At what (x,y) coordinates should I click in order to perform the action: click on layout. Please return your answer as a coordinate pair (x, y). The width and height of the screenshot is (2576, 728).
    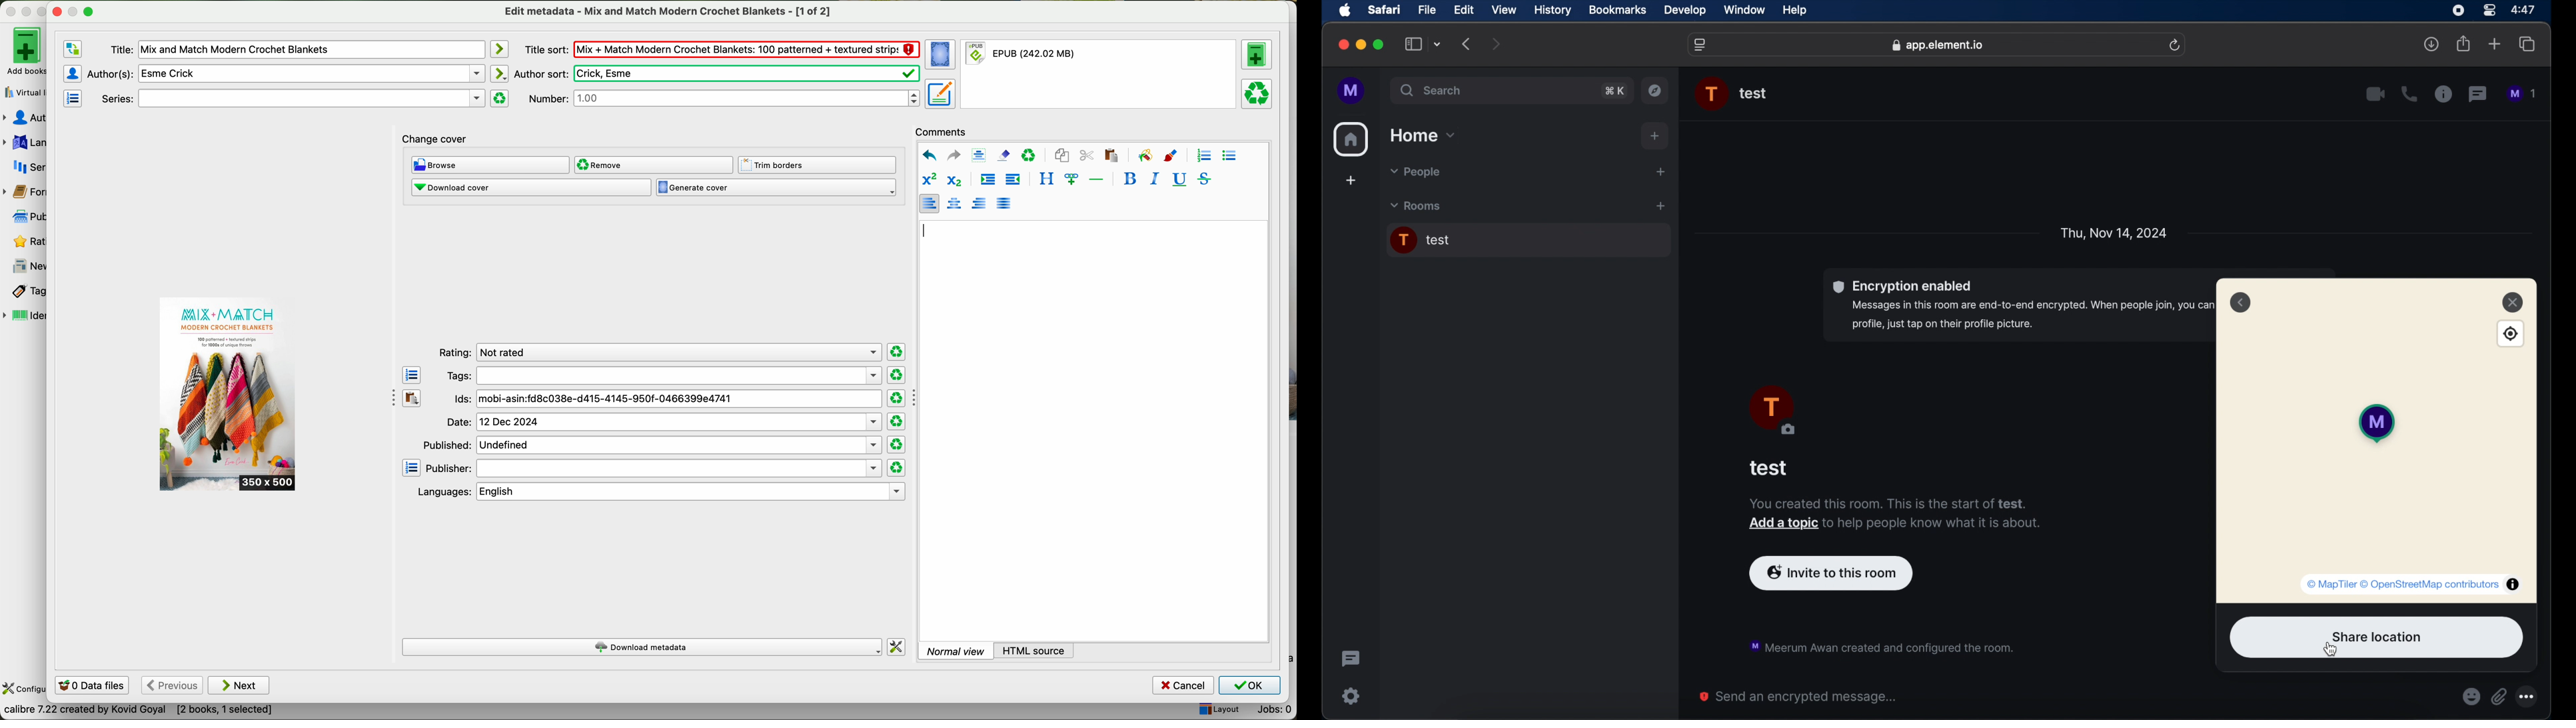
    Looking at the image, I should click on (1218, 710).